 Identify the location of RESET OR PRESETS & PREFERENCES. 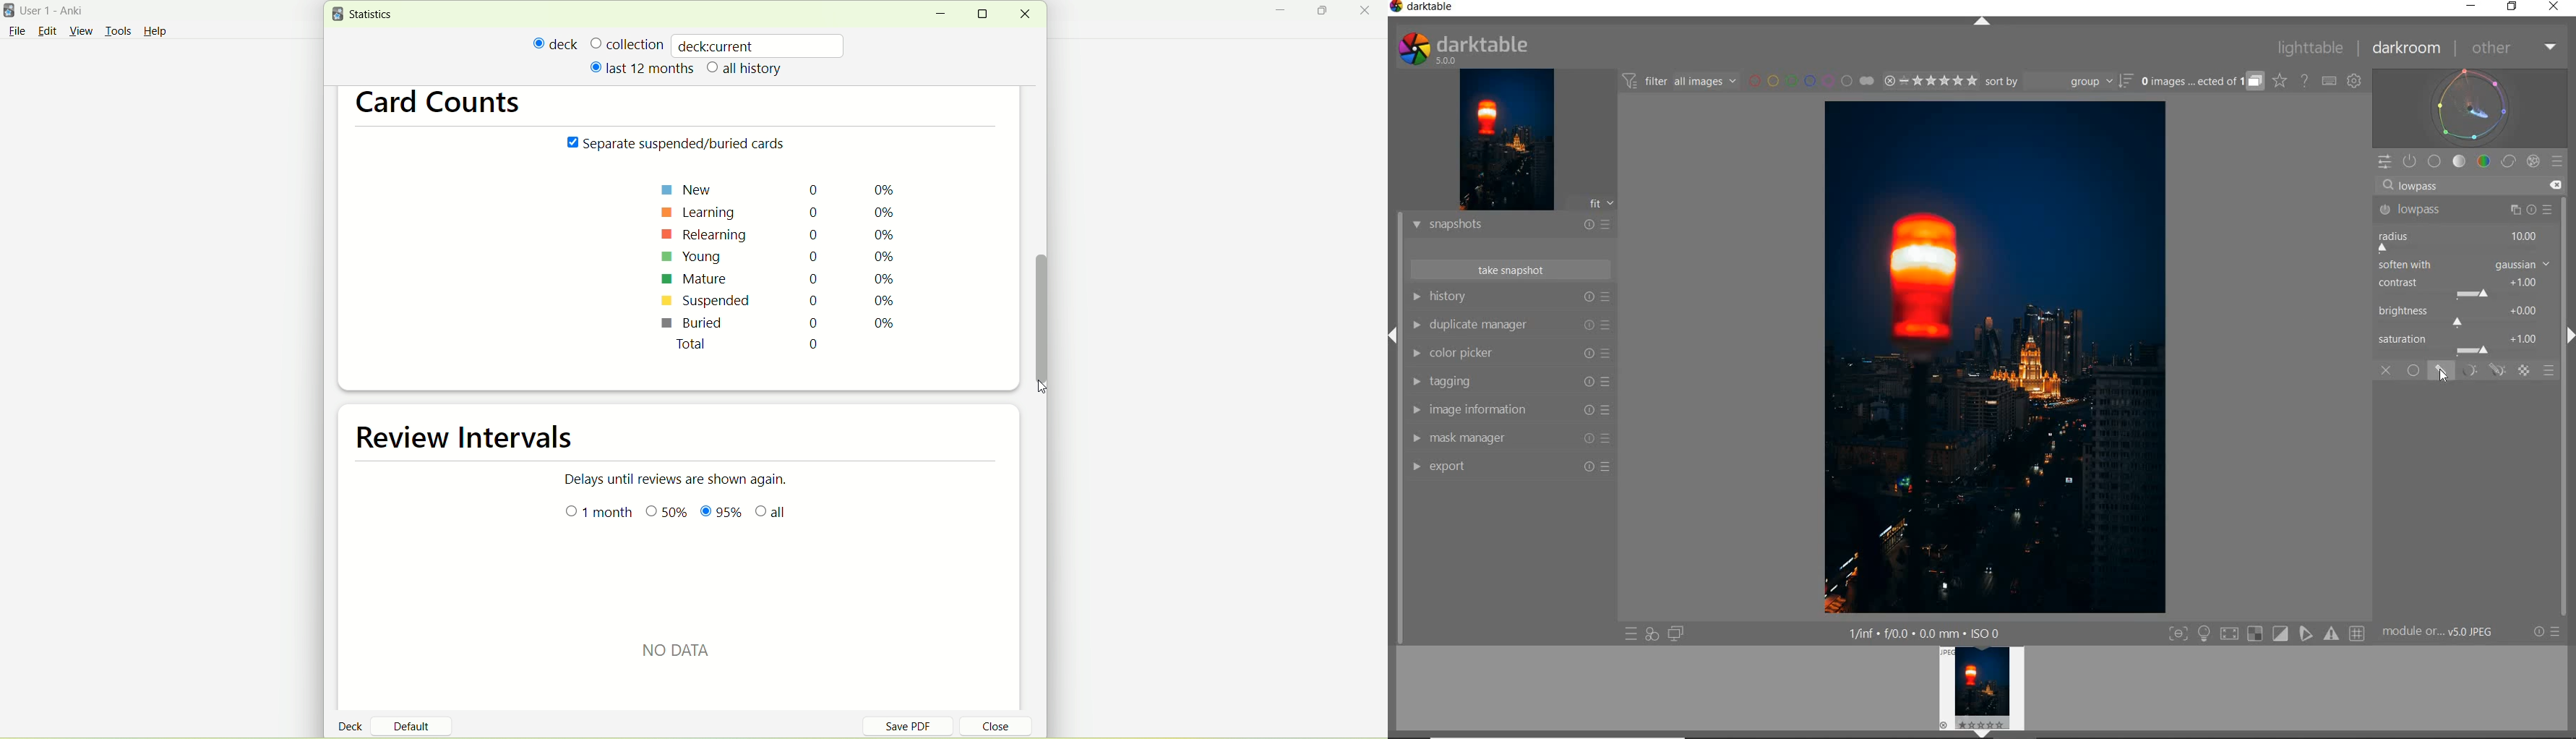
(2552, 632).